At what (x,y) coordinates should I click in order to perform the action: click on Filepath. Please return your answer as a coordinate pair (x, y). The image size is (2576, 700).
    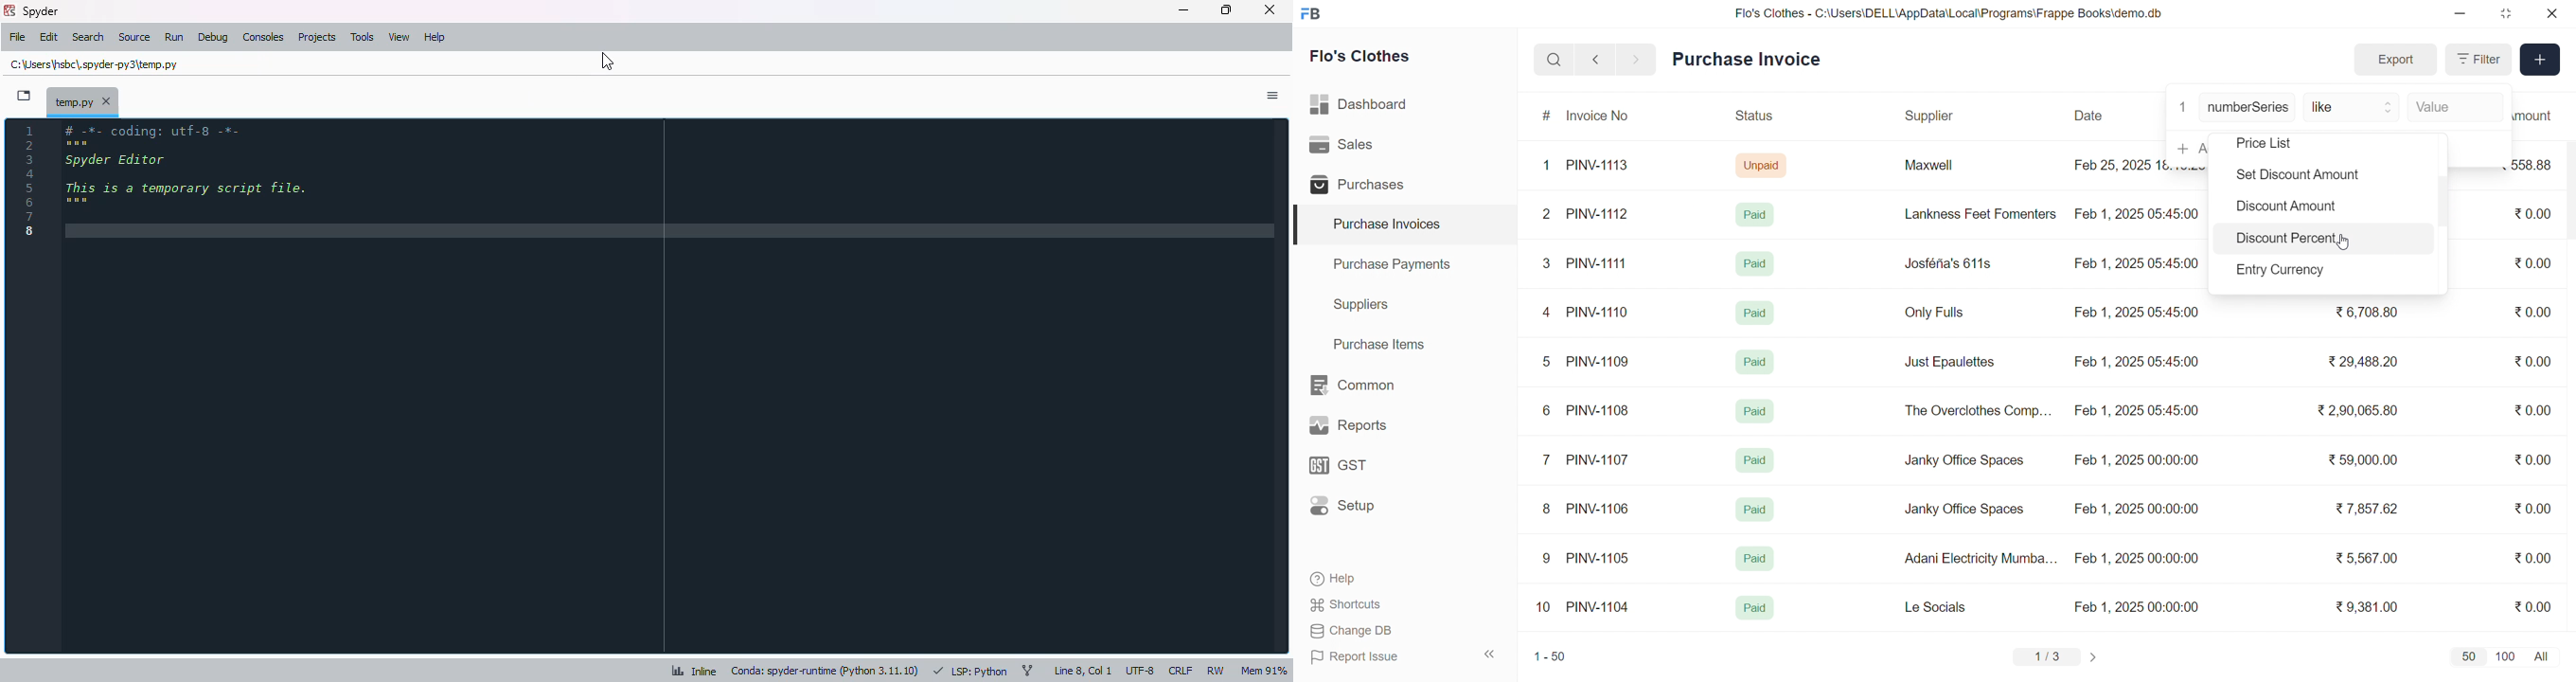
    Looking at the image, I should click on (97, 63).